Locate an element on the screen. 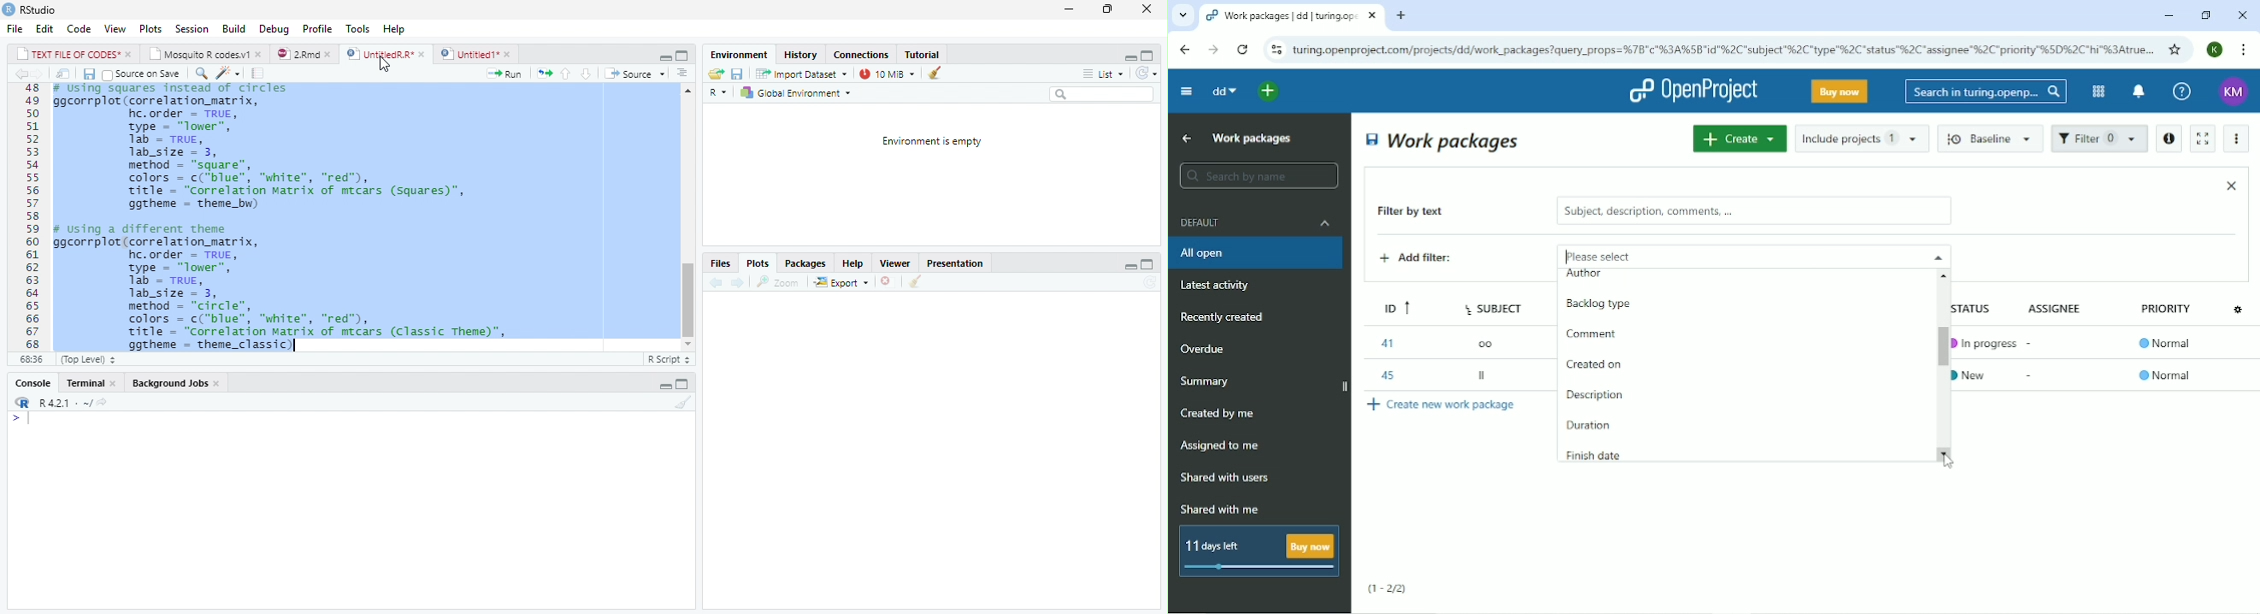 The height and width of the screenshot is (616, 2268). RScript  is located at coordinates (668, 360).